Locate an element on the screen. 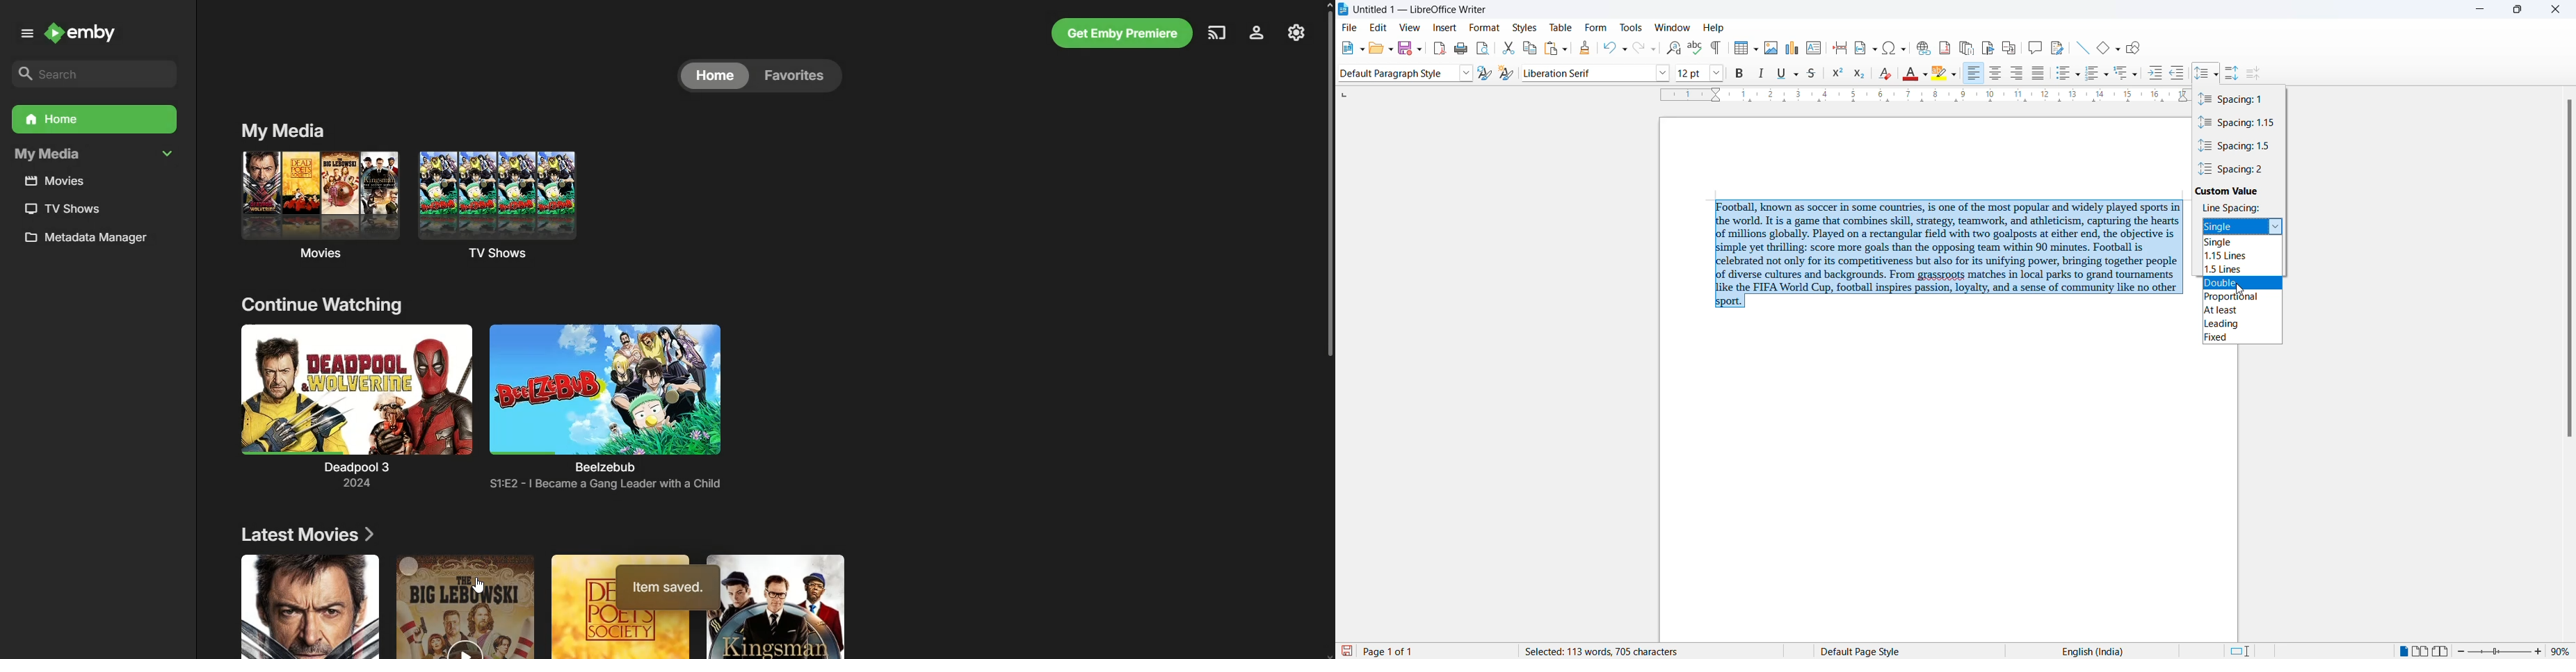  toggle unordered list is located at coordinates (2062, 75).